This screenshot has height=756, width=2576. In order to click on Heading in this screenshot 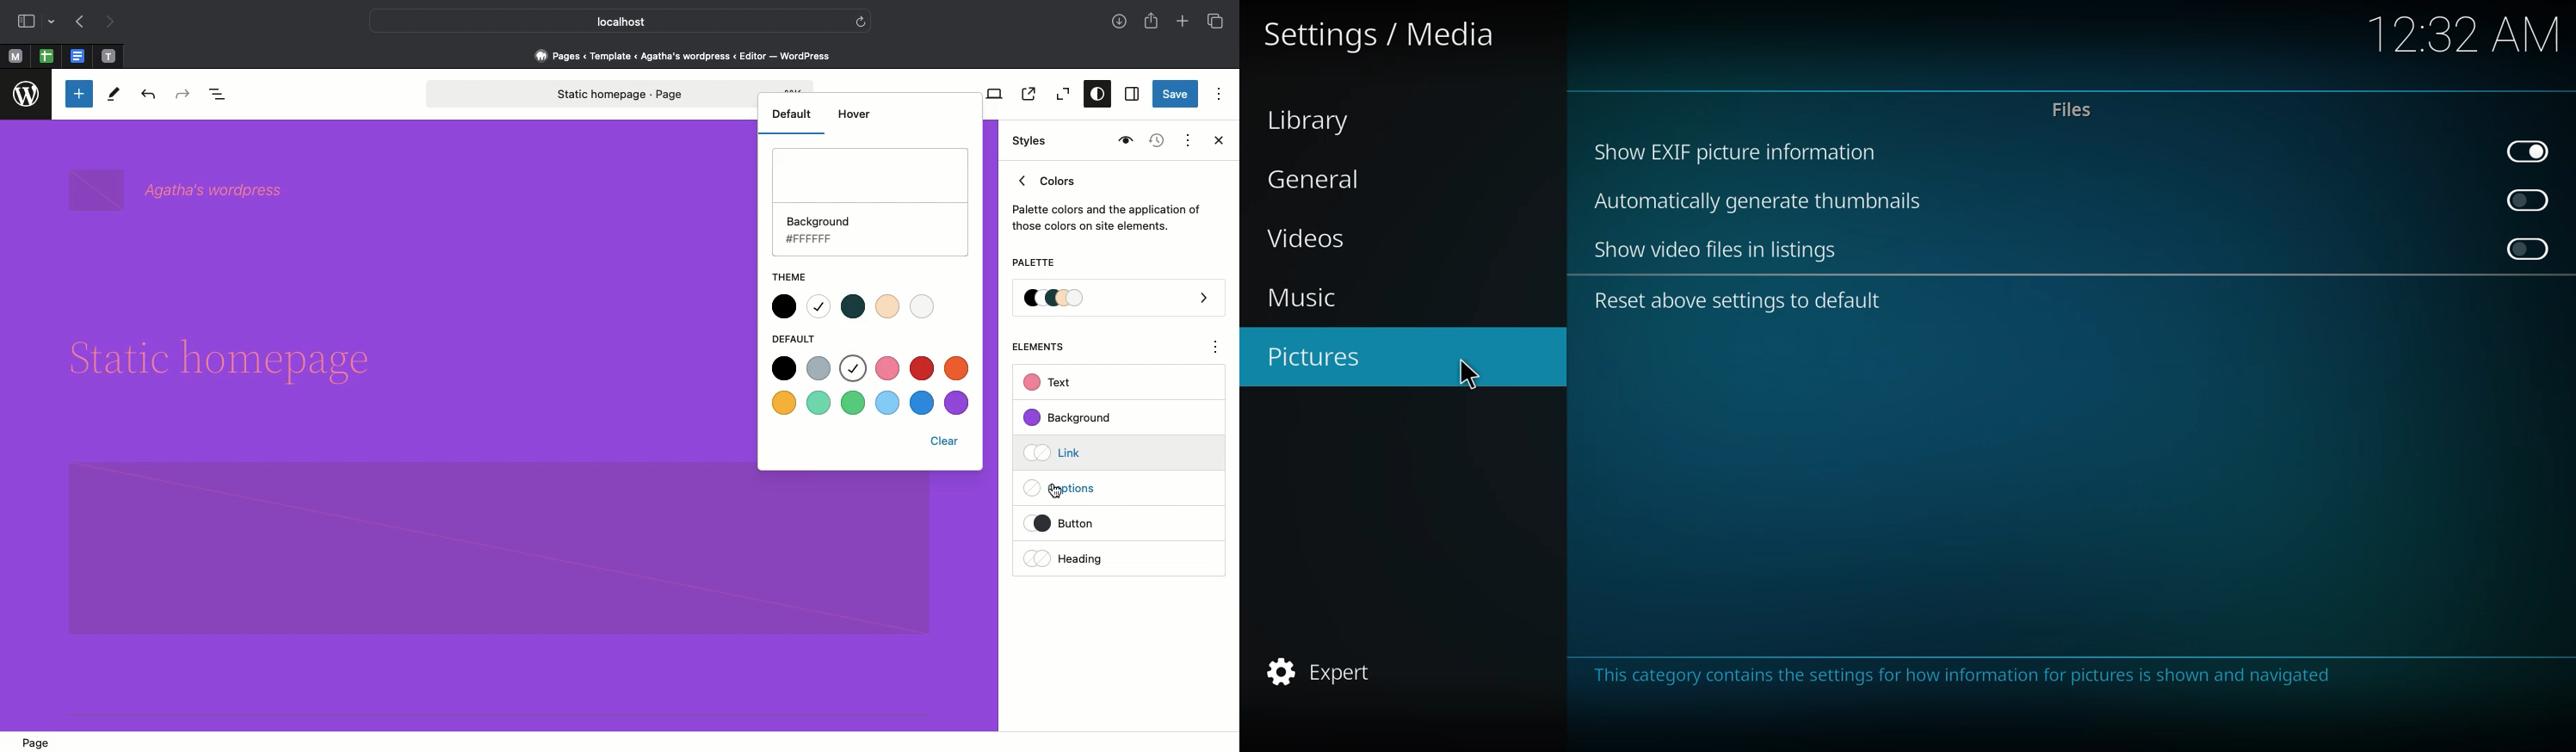, I will do `click(1067, 558)`.